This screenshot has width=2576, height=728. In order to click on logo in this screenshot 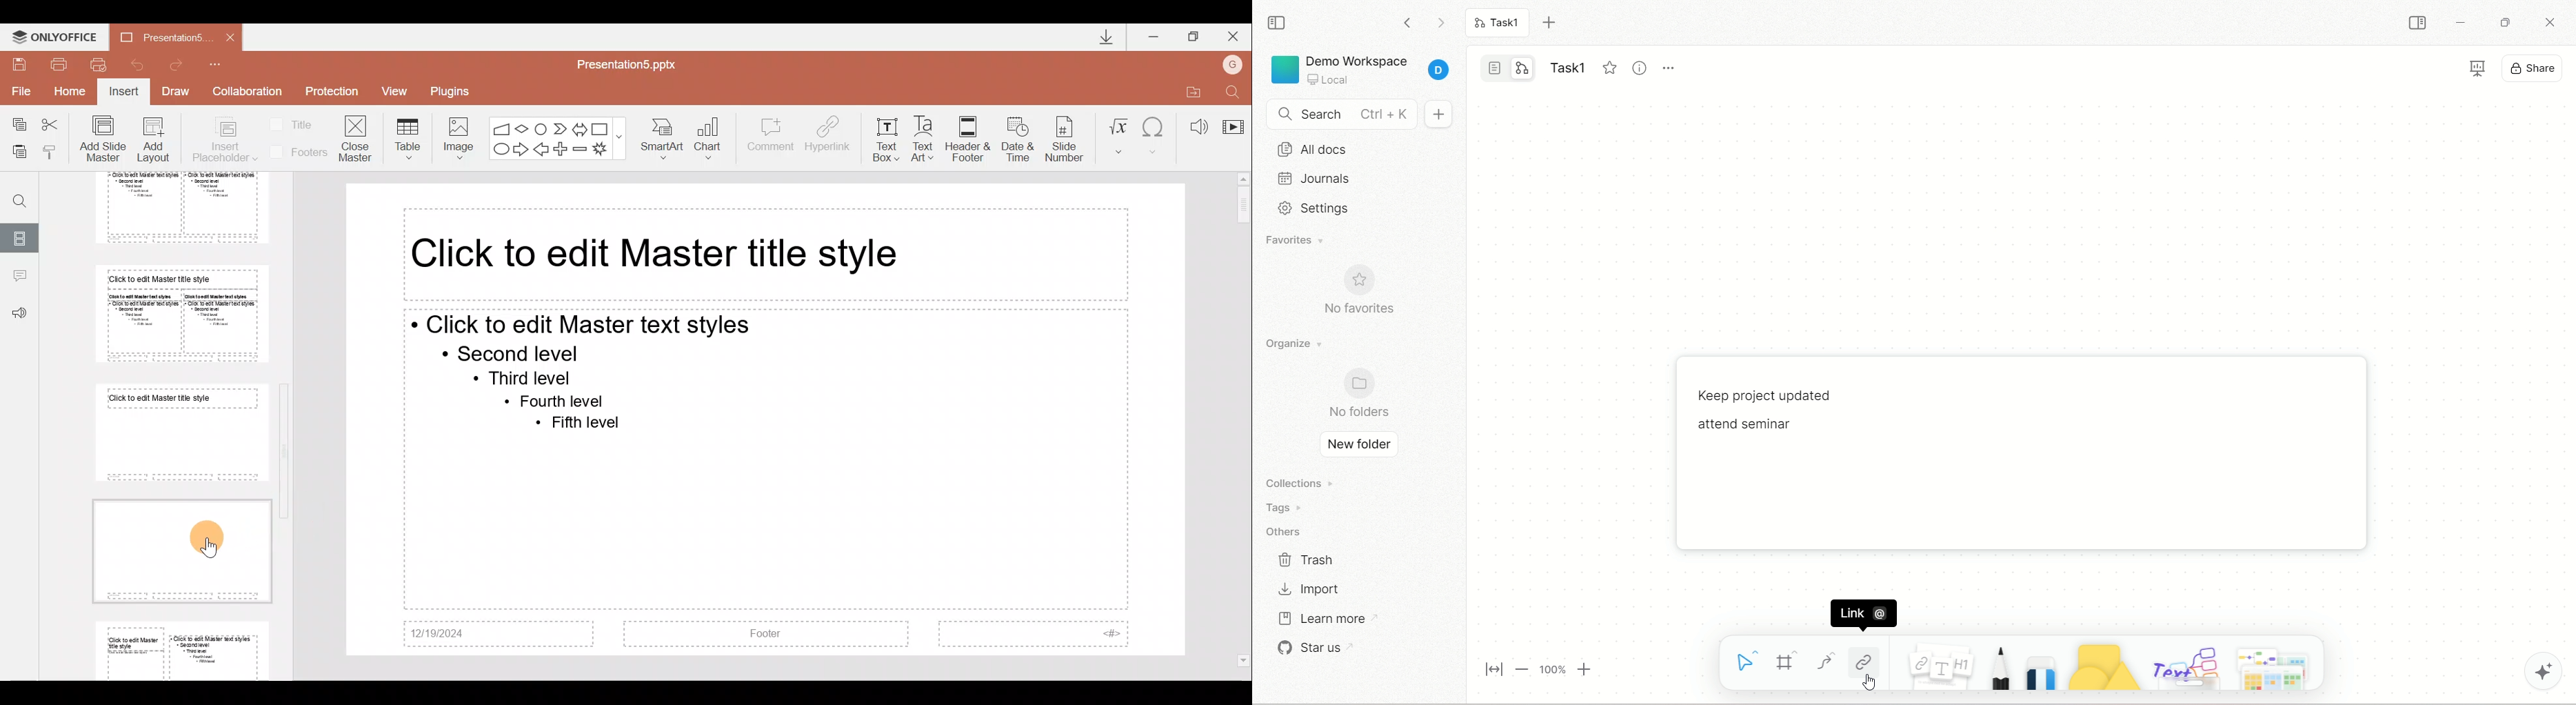, I will do `click(1283, 69)`.